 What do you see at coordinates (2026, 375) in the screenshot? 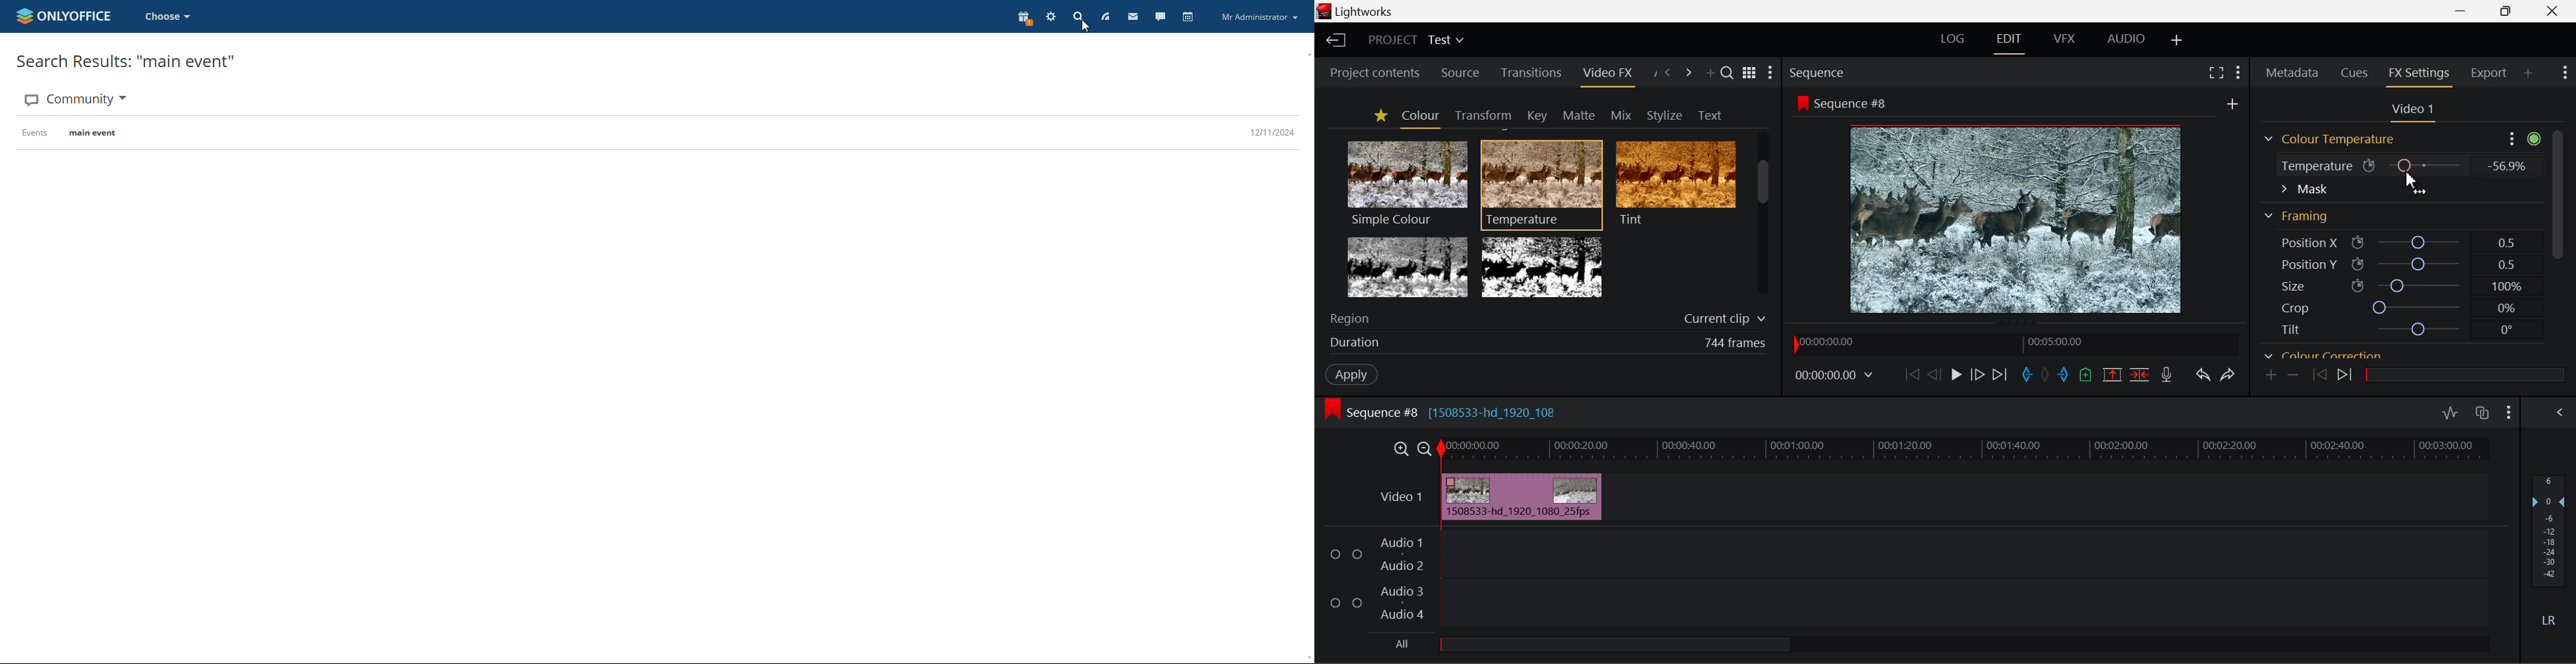
I see `Mark In` at bounding box center [2026, 375].